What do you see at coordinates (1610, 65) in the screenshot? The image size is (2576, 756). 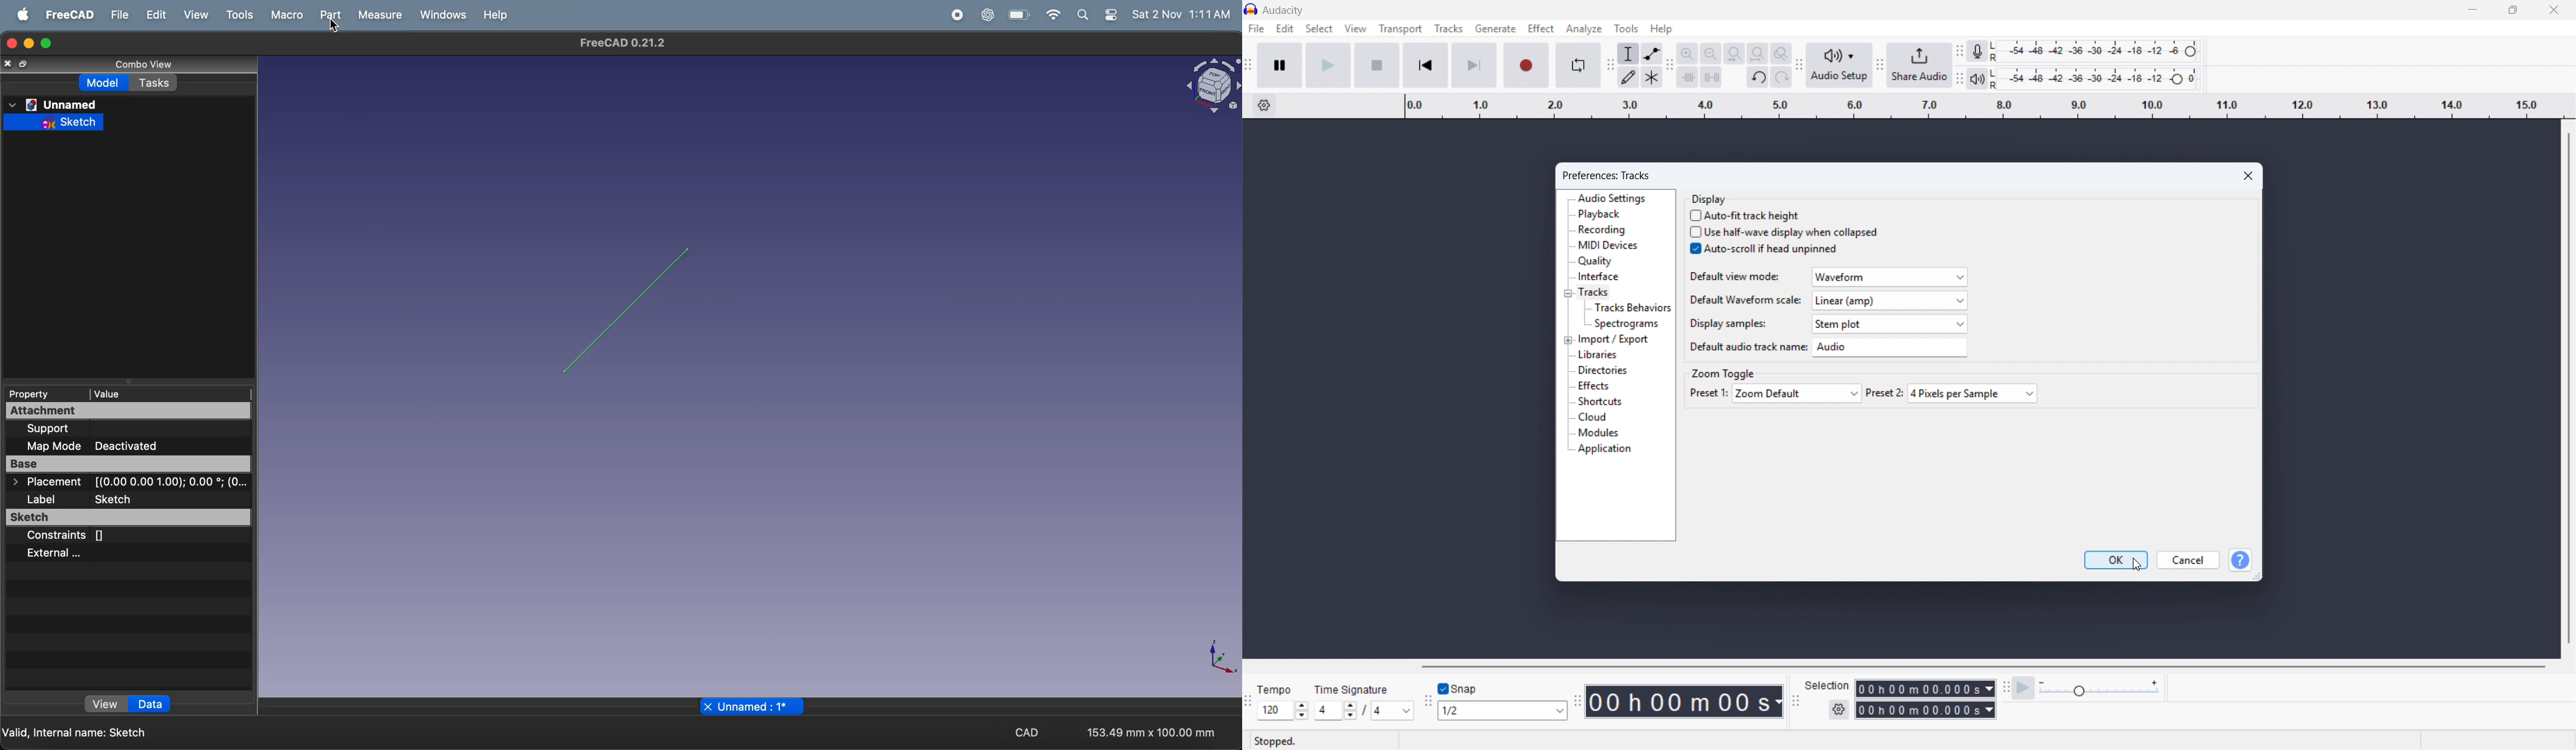 I see `tools toolbar` at bounding box center [1610, 65].